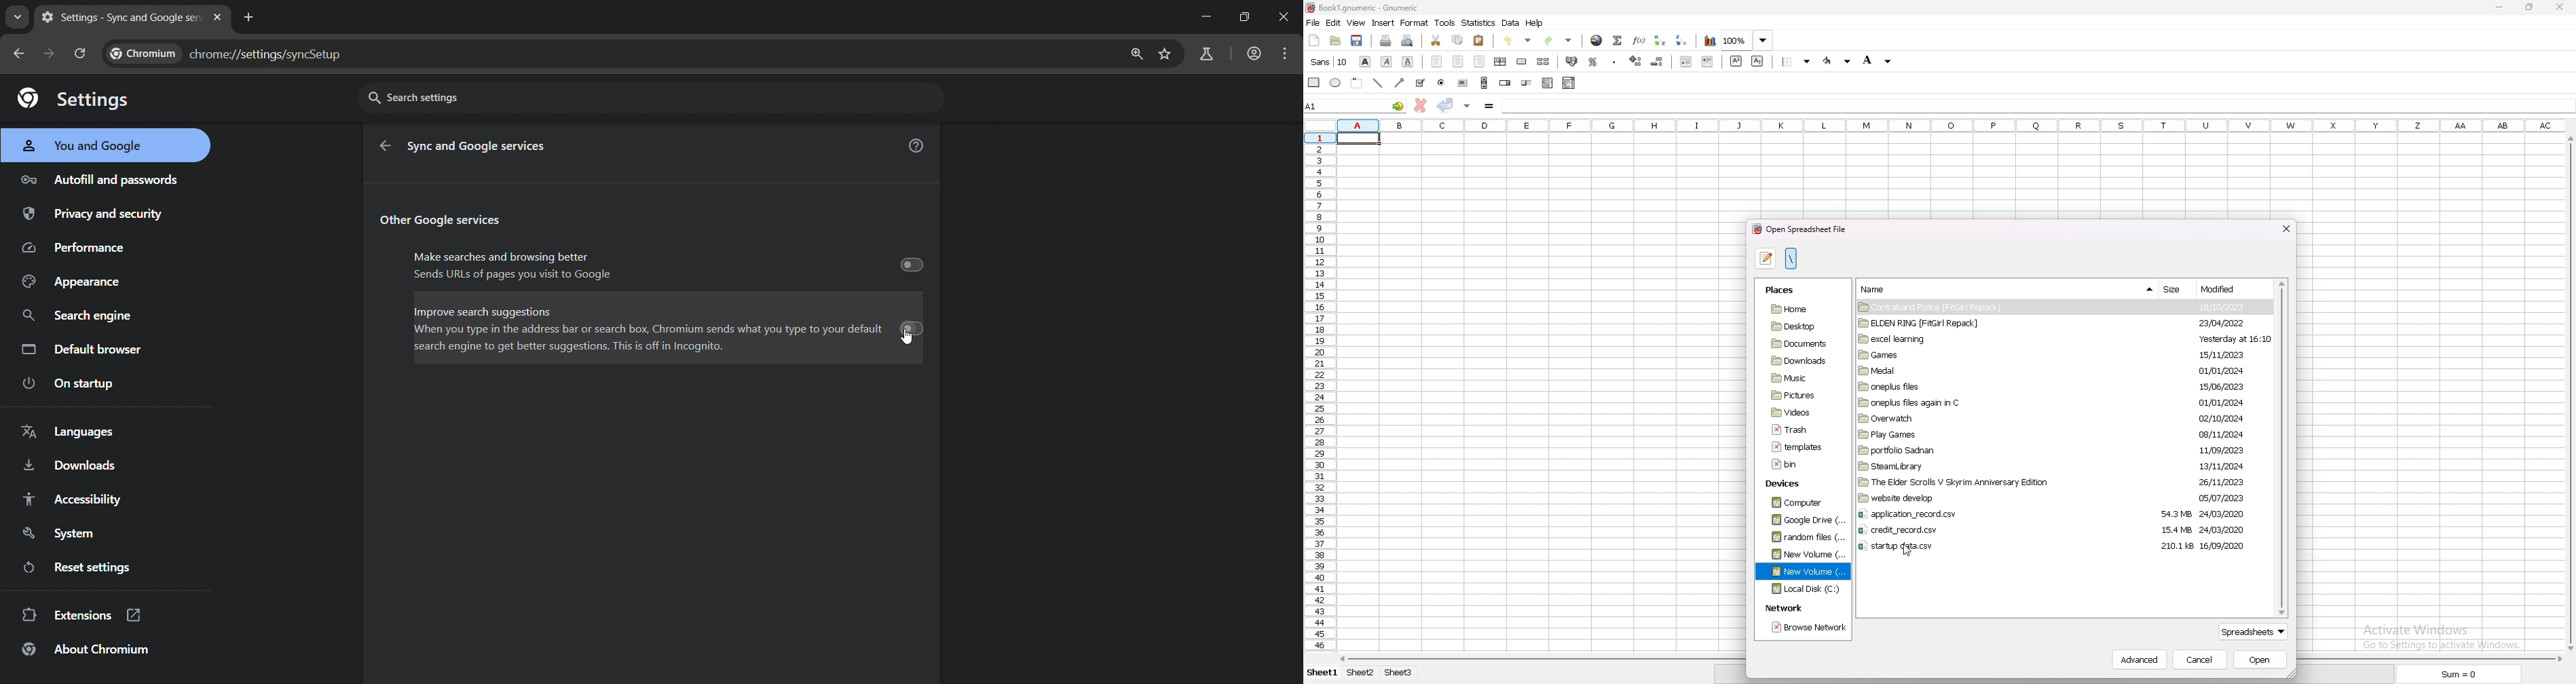  Describe the element at coordinates (1985, 323) in the screenshot. I see `folder` at that location.